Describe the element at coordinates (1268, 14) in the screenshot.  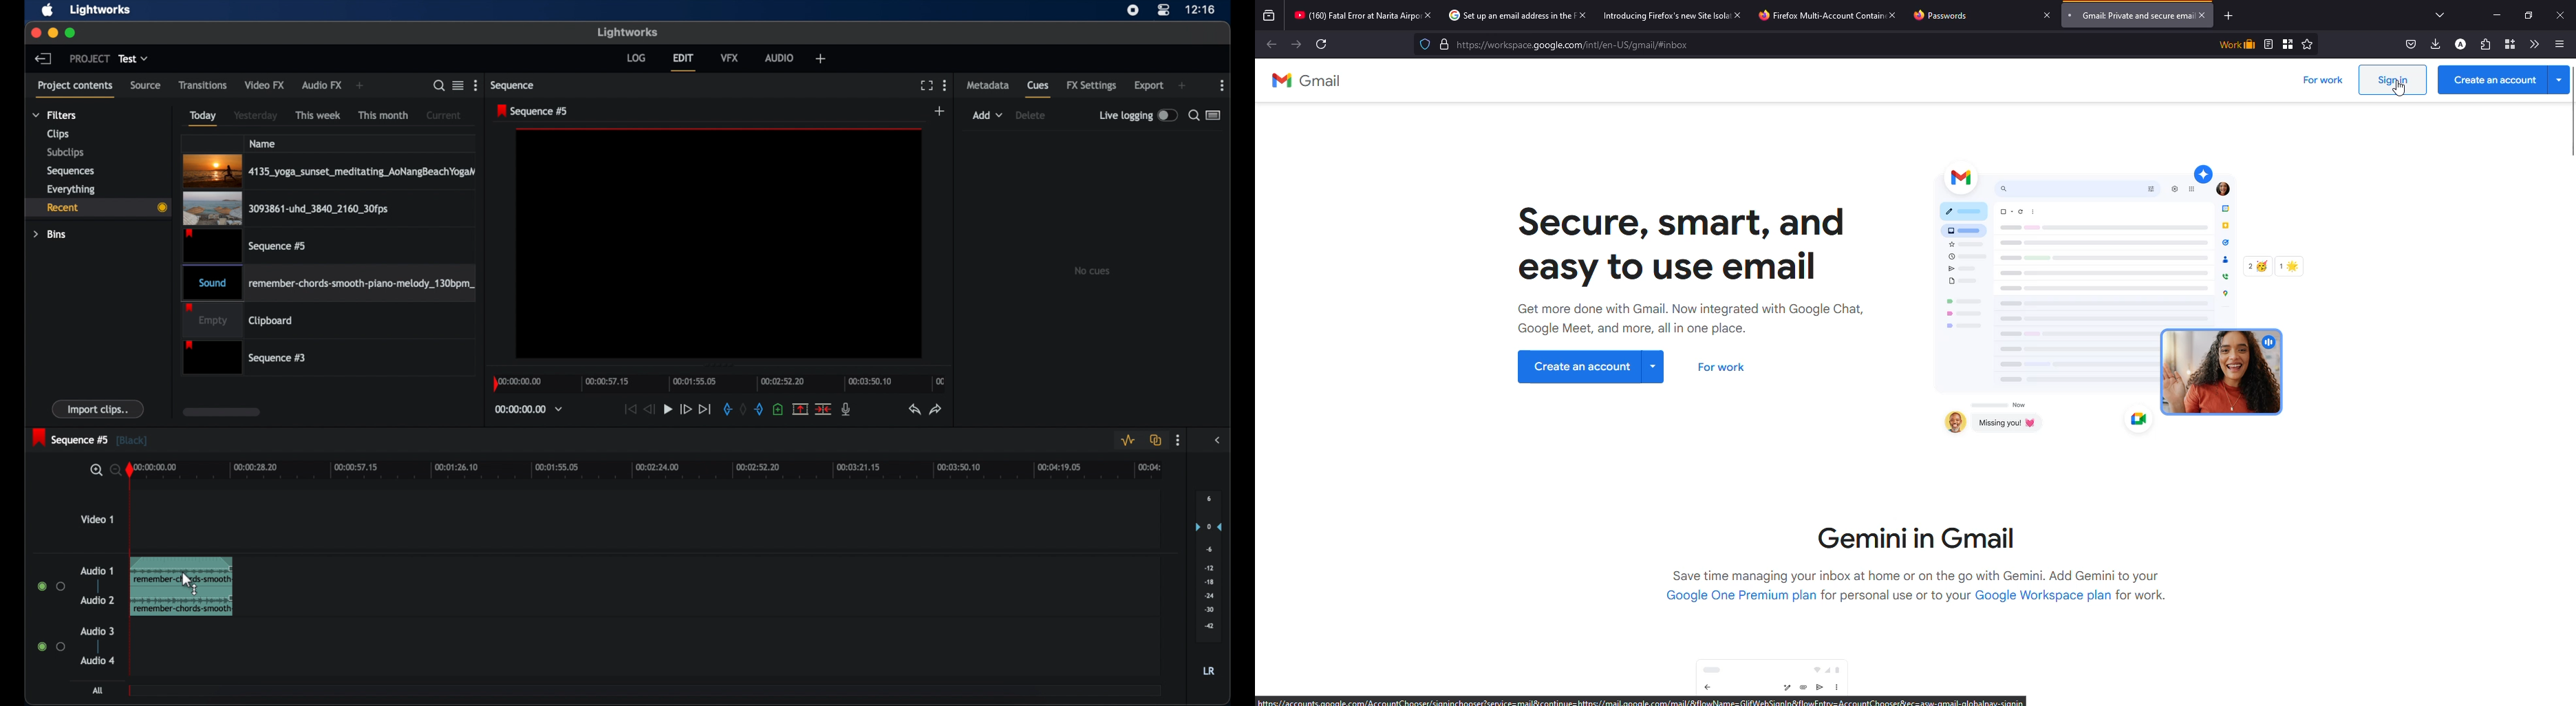
I see `View recent` at that location.